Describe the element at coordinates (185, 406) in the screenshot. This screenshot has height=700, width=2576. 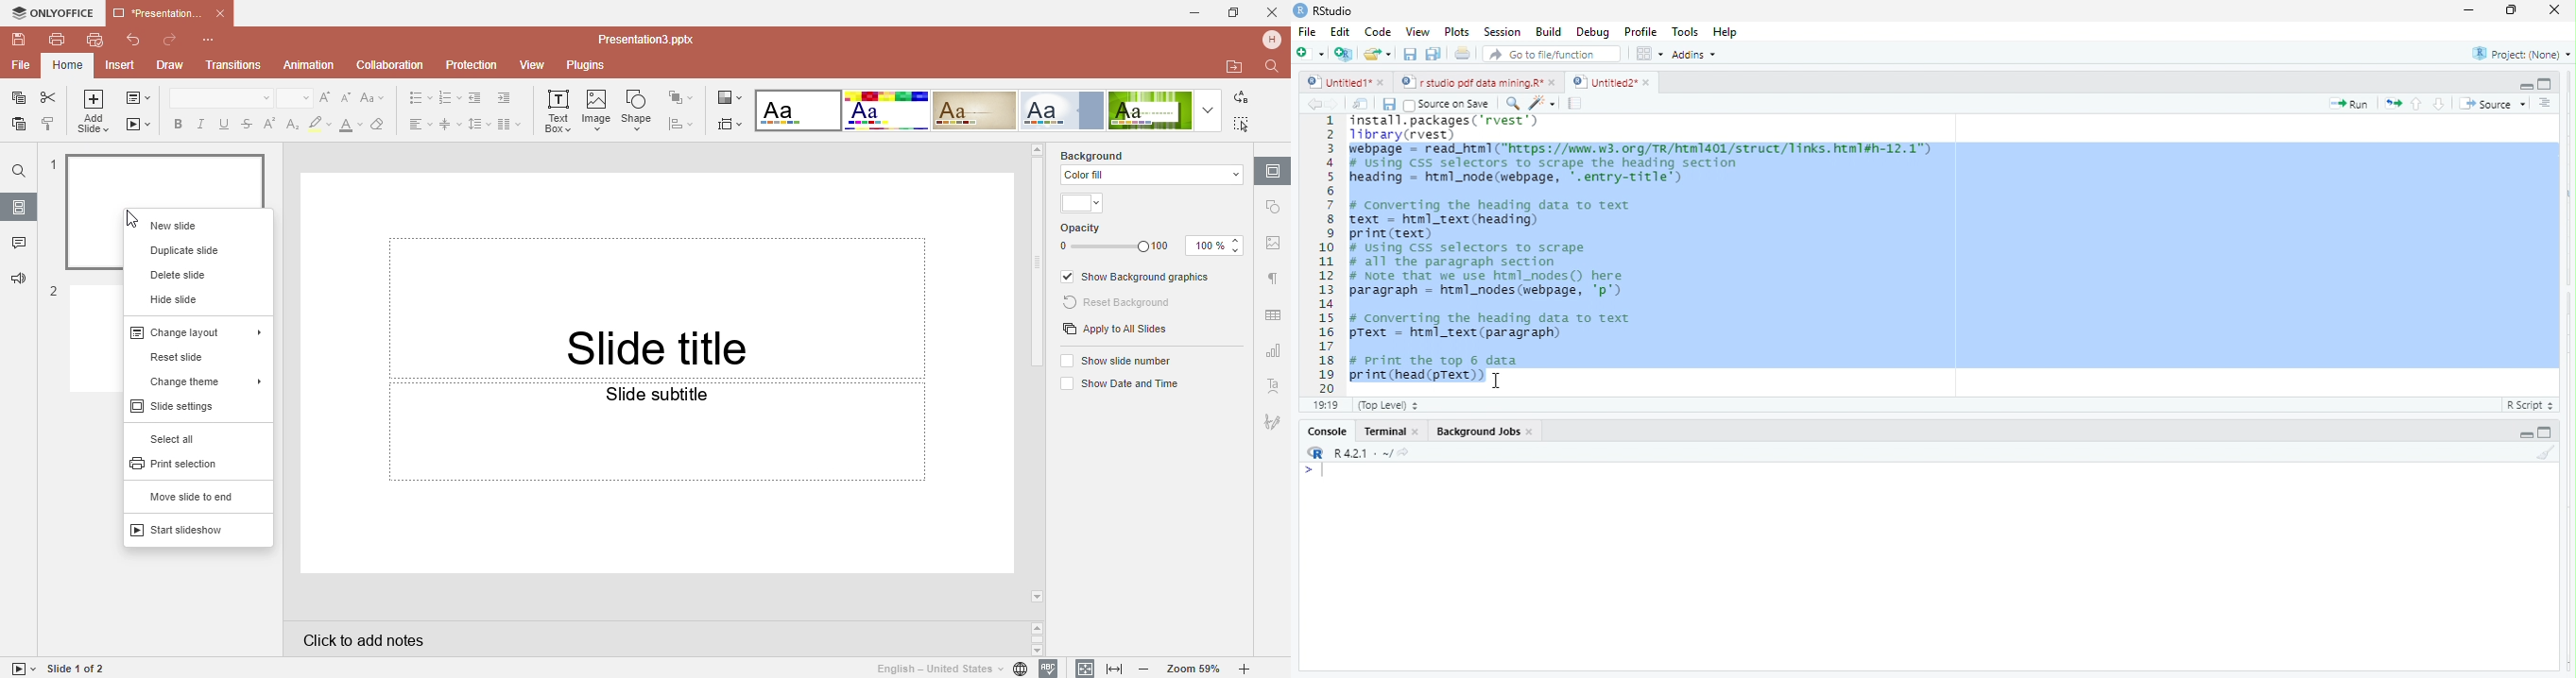
I see `Slide settings` at that location.